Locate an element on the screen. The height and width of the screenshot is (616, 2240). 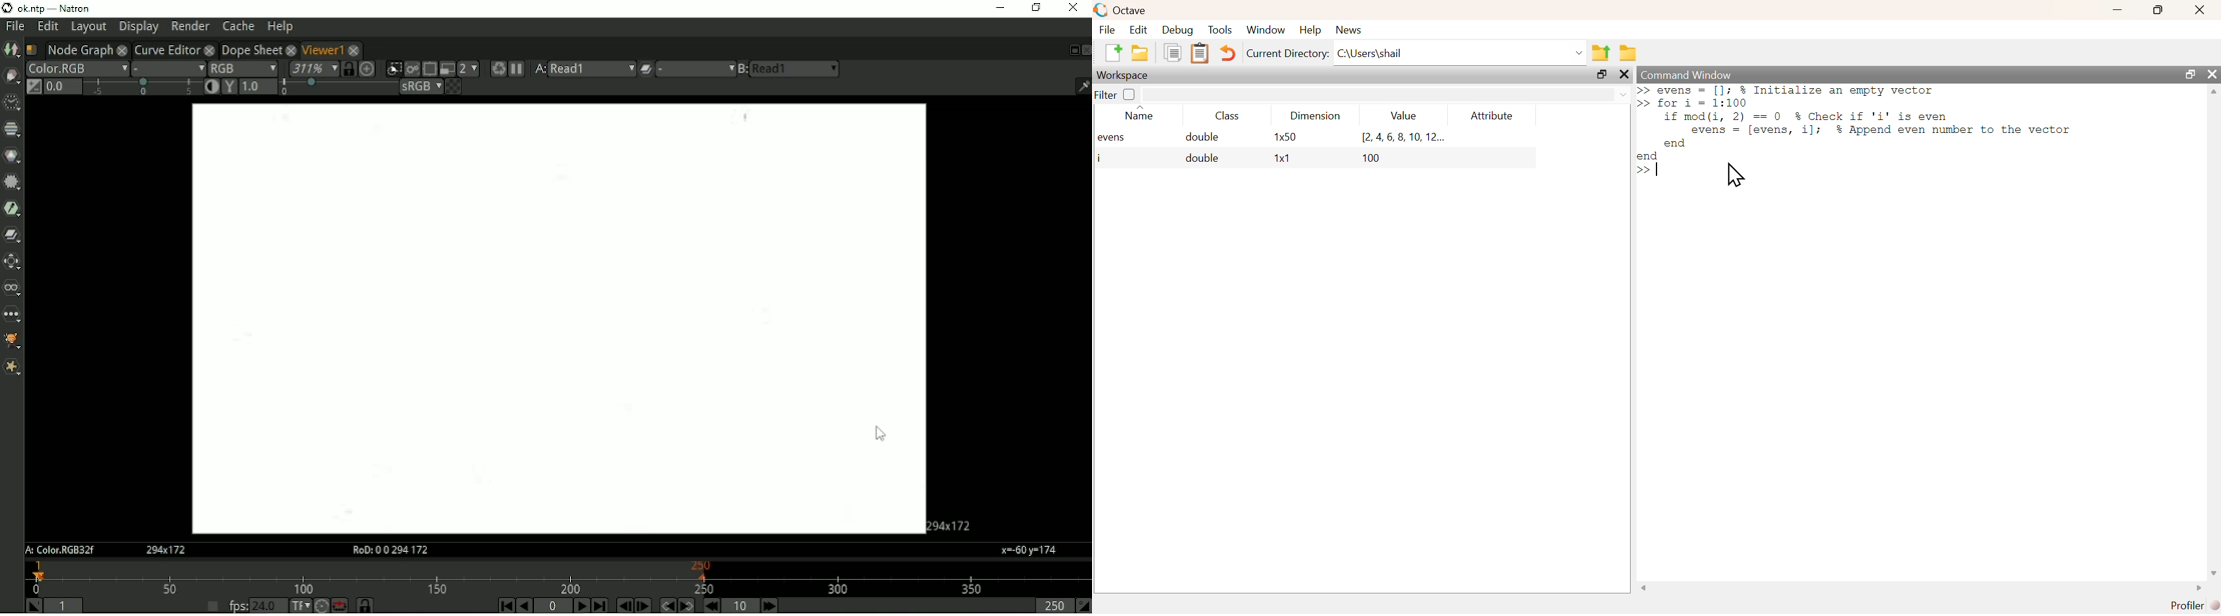
close is located at coordinates (1624, 75).